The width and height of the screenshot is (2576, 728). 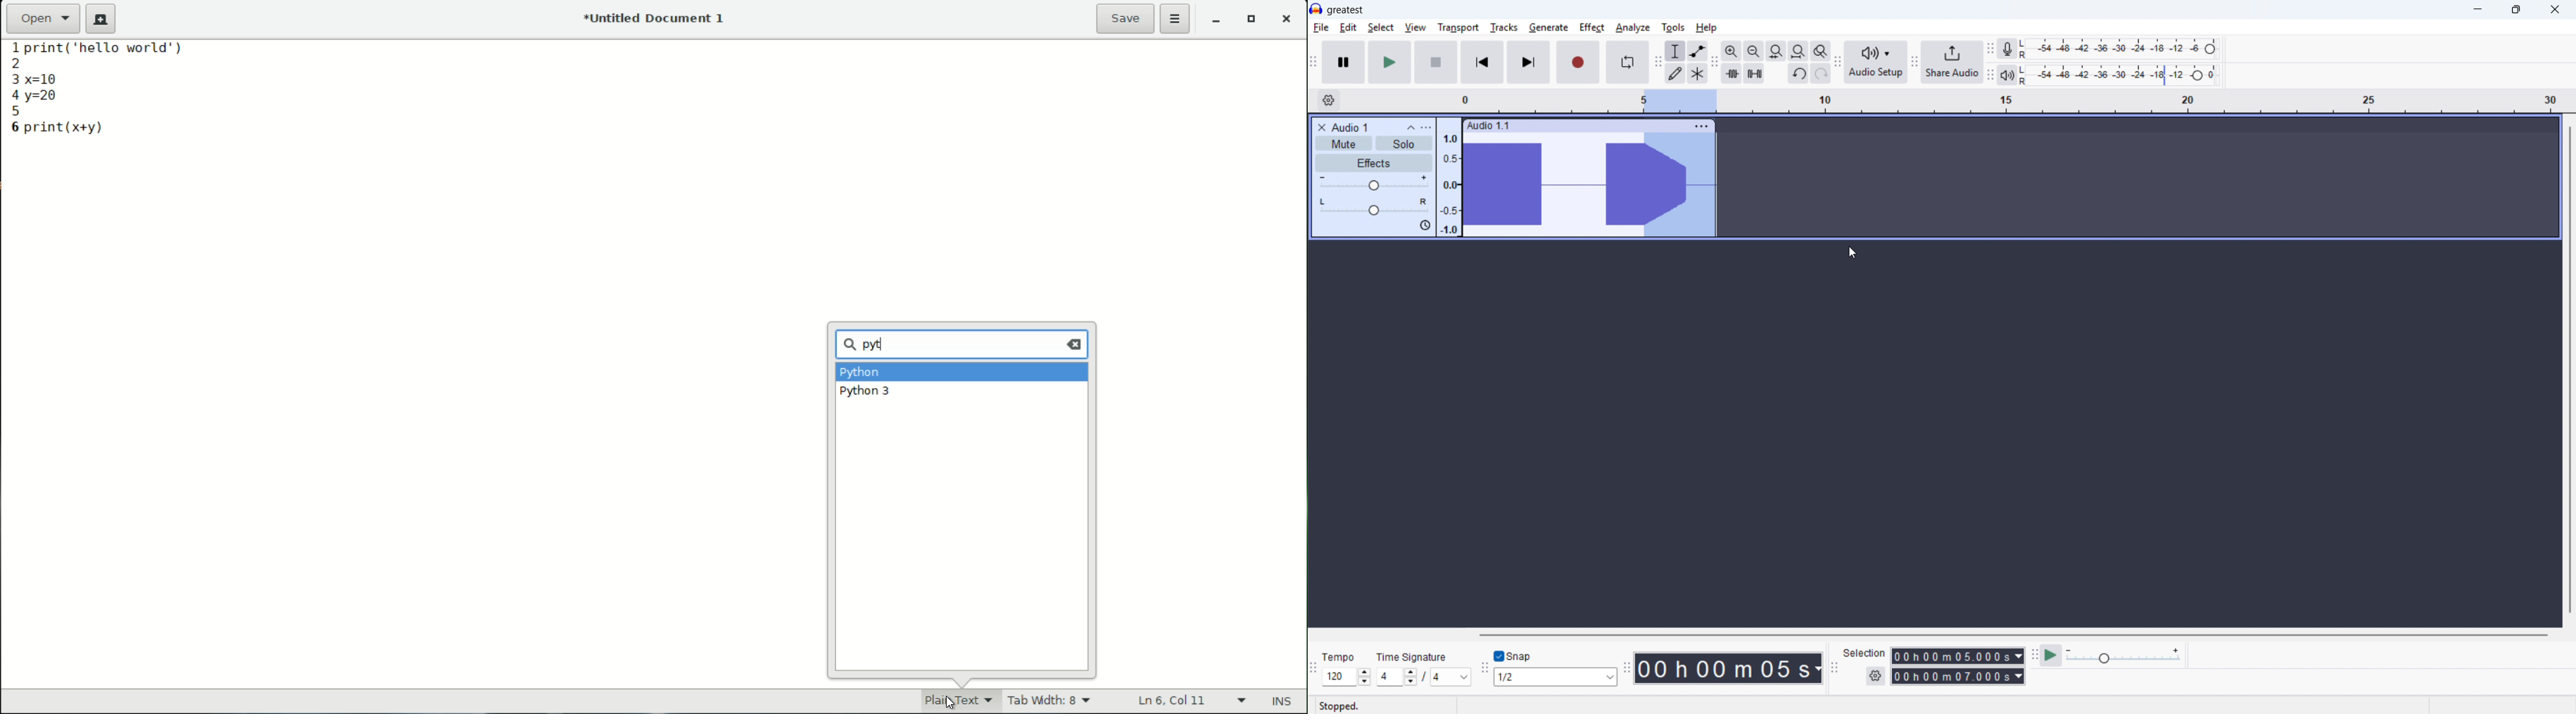 I want to click on Pause , so click(x=1343, y=62).